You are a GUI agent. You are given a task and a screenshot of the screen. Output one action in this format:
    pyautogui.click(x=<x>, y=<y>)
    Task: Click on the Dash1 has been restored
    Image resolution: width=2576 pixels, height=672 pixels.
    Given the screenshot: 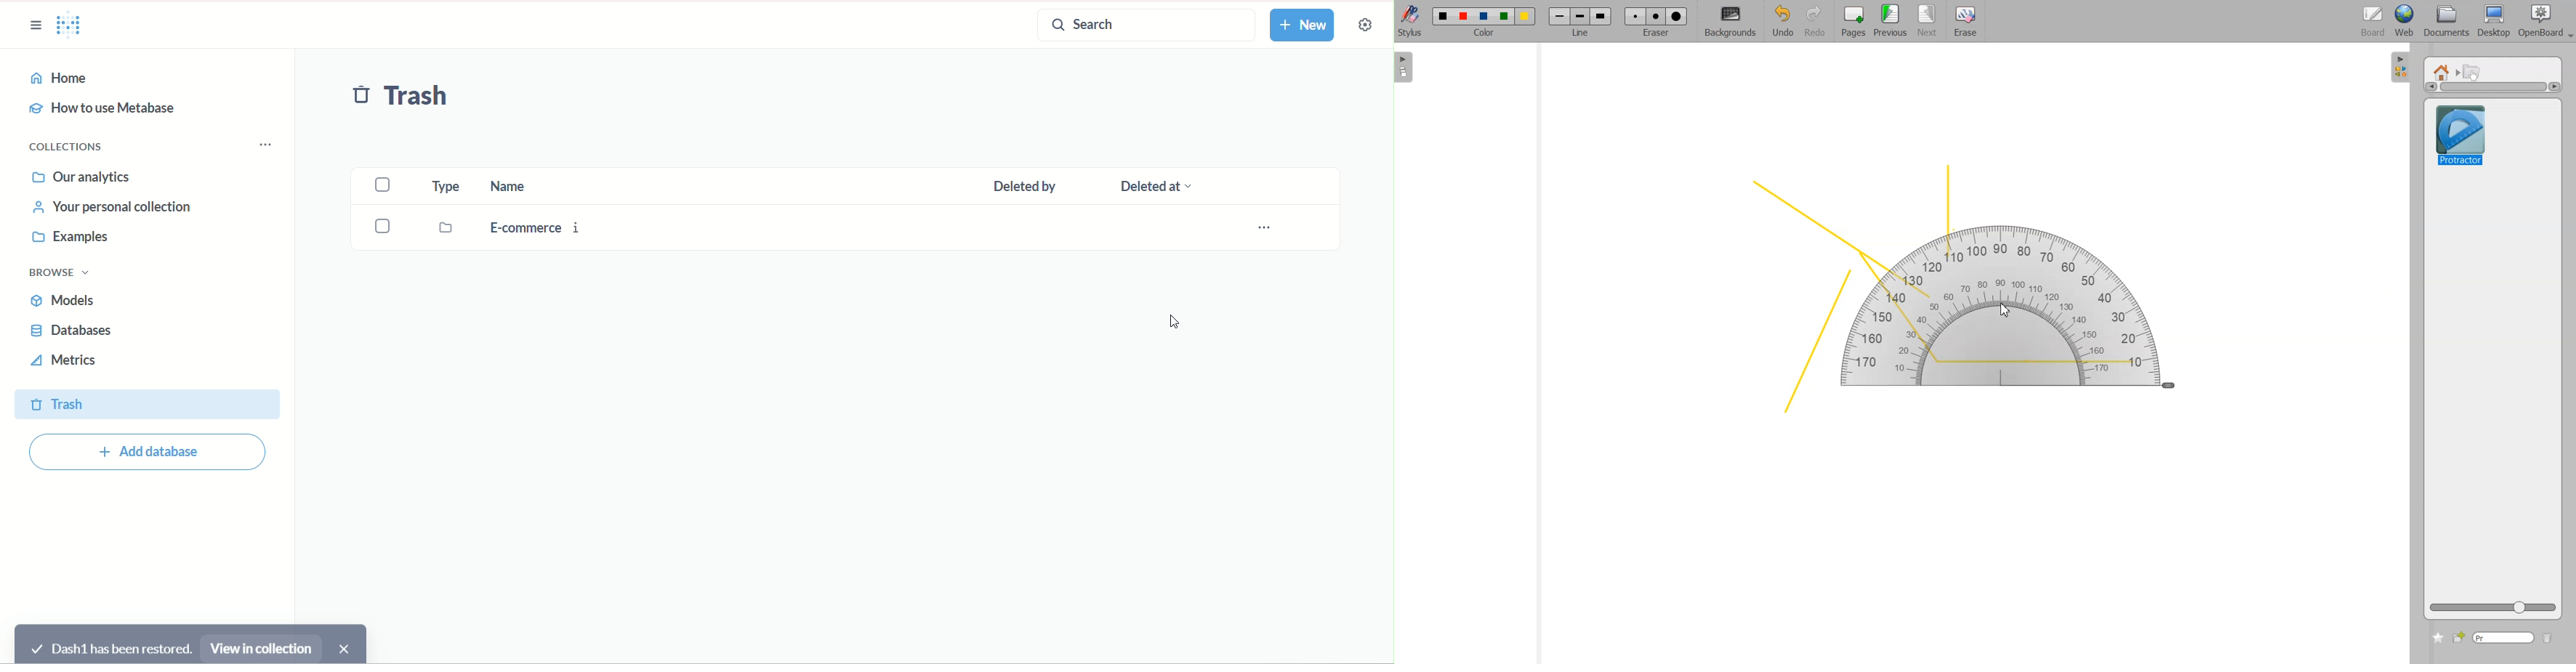 What is the action you would take?
    pyautogui.click(x=111, y=647)
    